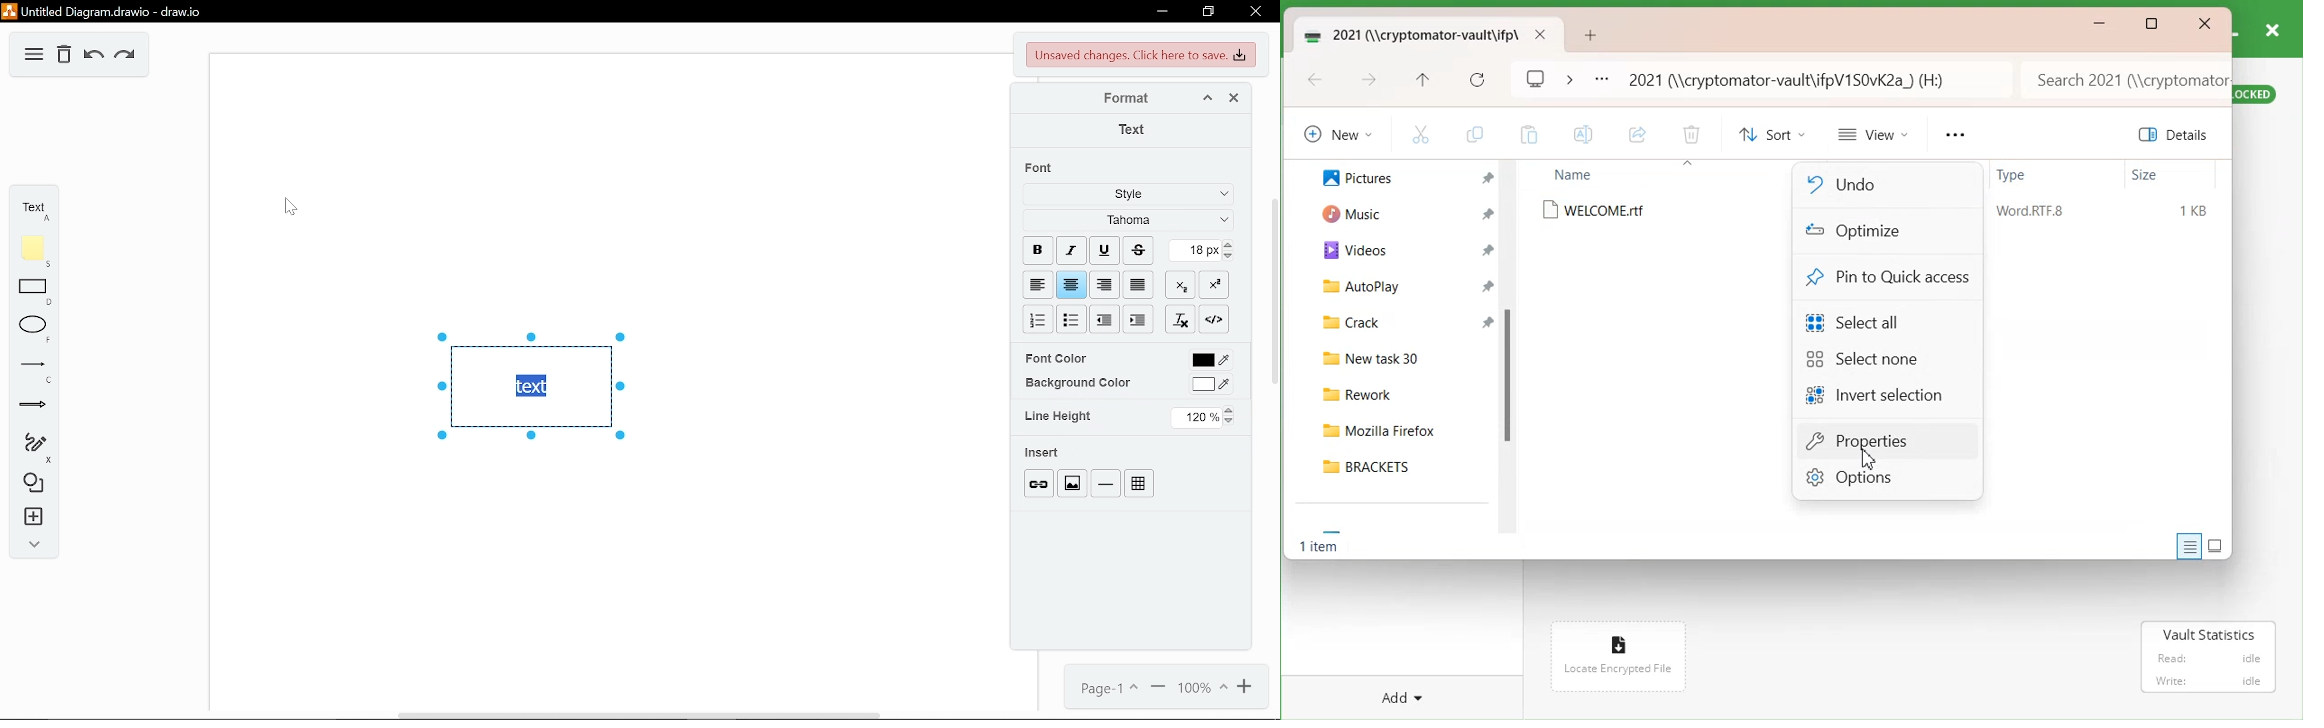  Describe the element at coordinates (1888, 277) in the screenshot. I see `Pin to Quick access` at that location.